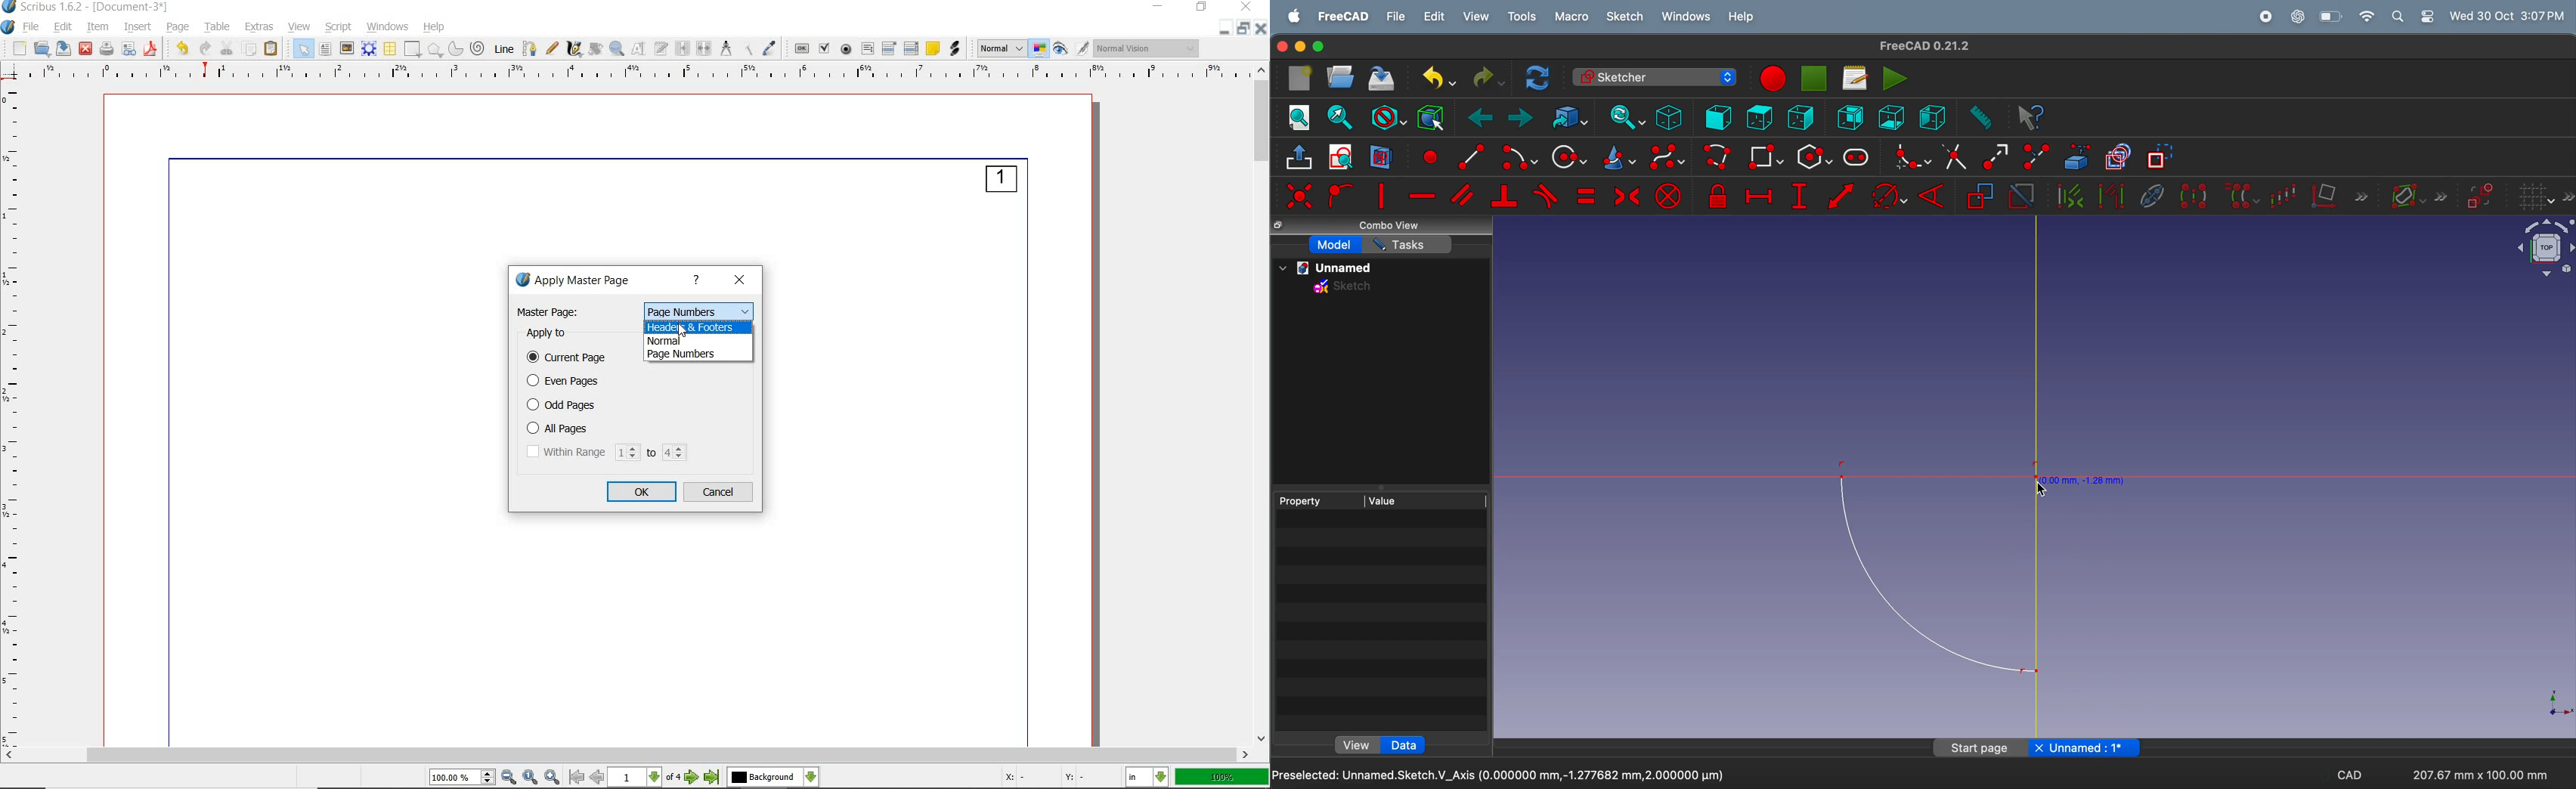 This screenshot has height=812, width=2576. Describe the element at coordinates (554, 777) in the screenshot. I see `zoom in` at that location.